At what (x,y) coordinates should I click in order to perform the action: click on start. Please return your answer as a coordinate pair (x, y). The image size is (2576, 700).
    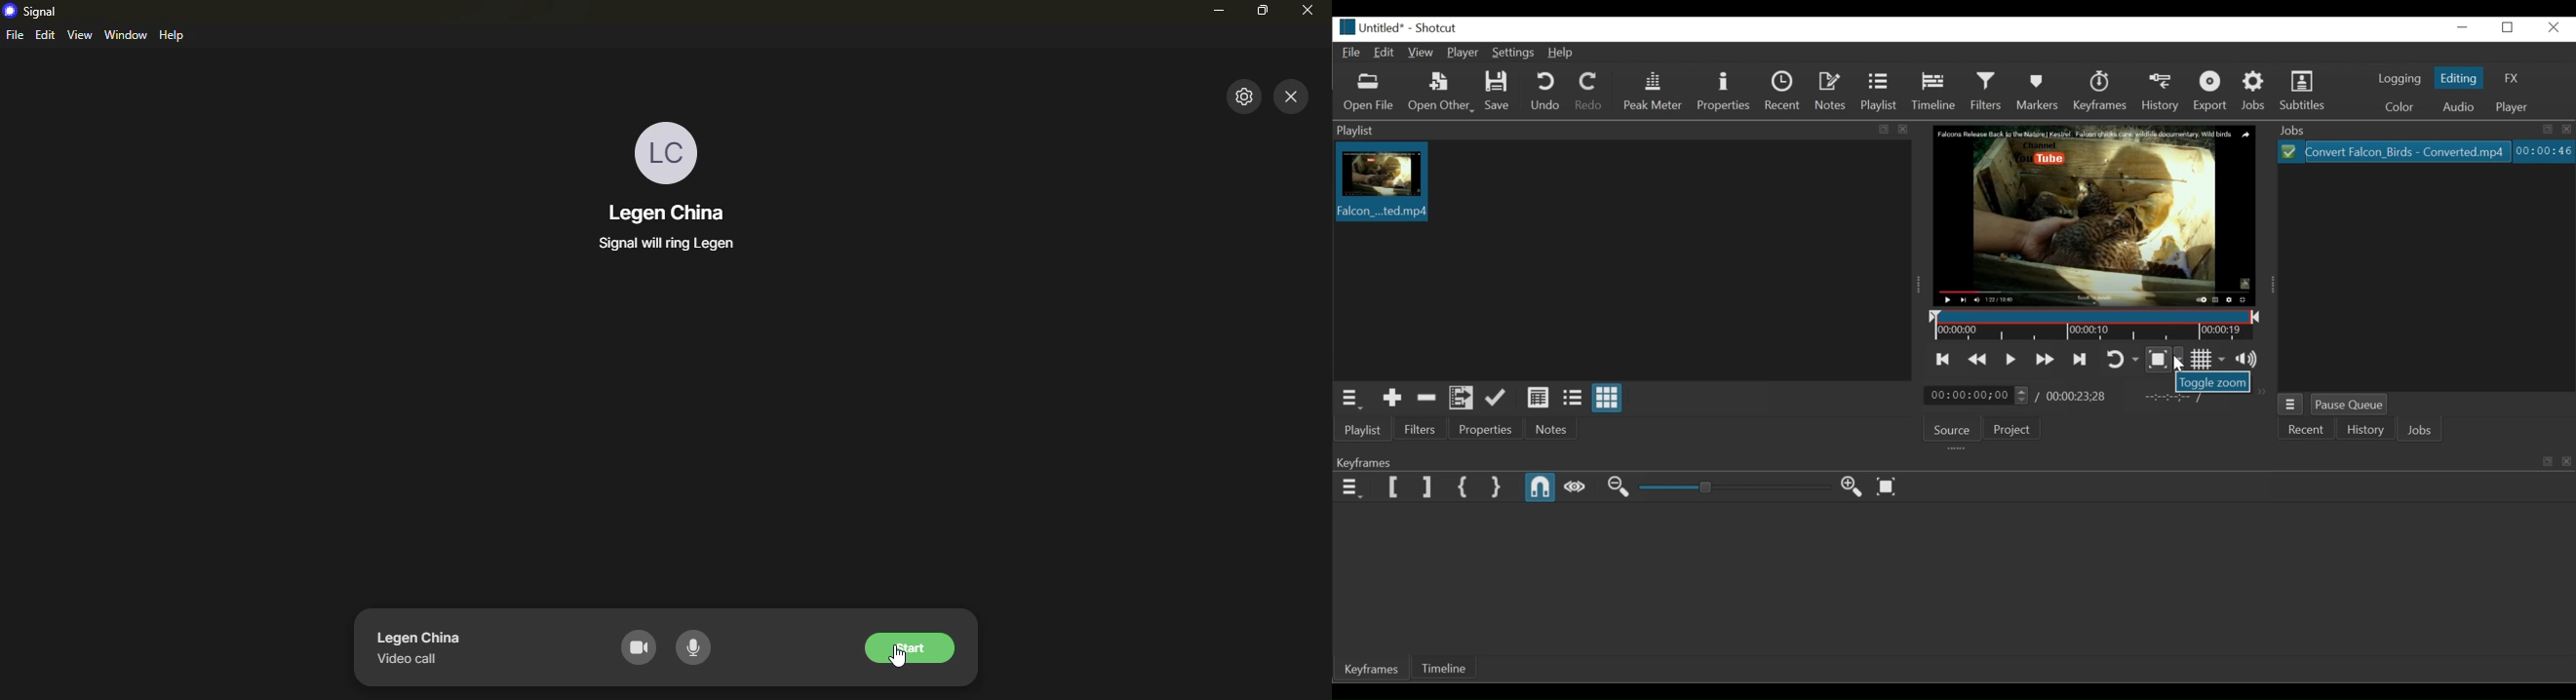
    Looking at the image, I should click on (909, 648).